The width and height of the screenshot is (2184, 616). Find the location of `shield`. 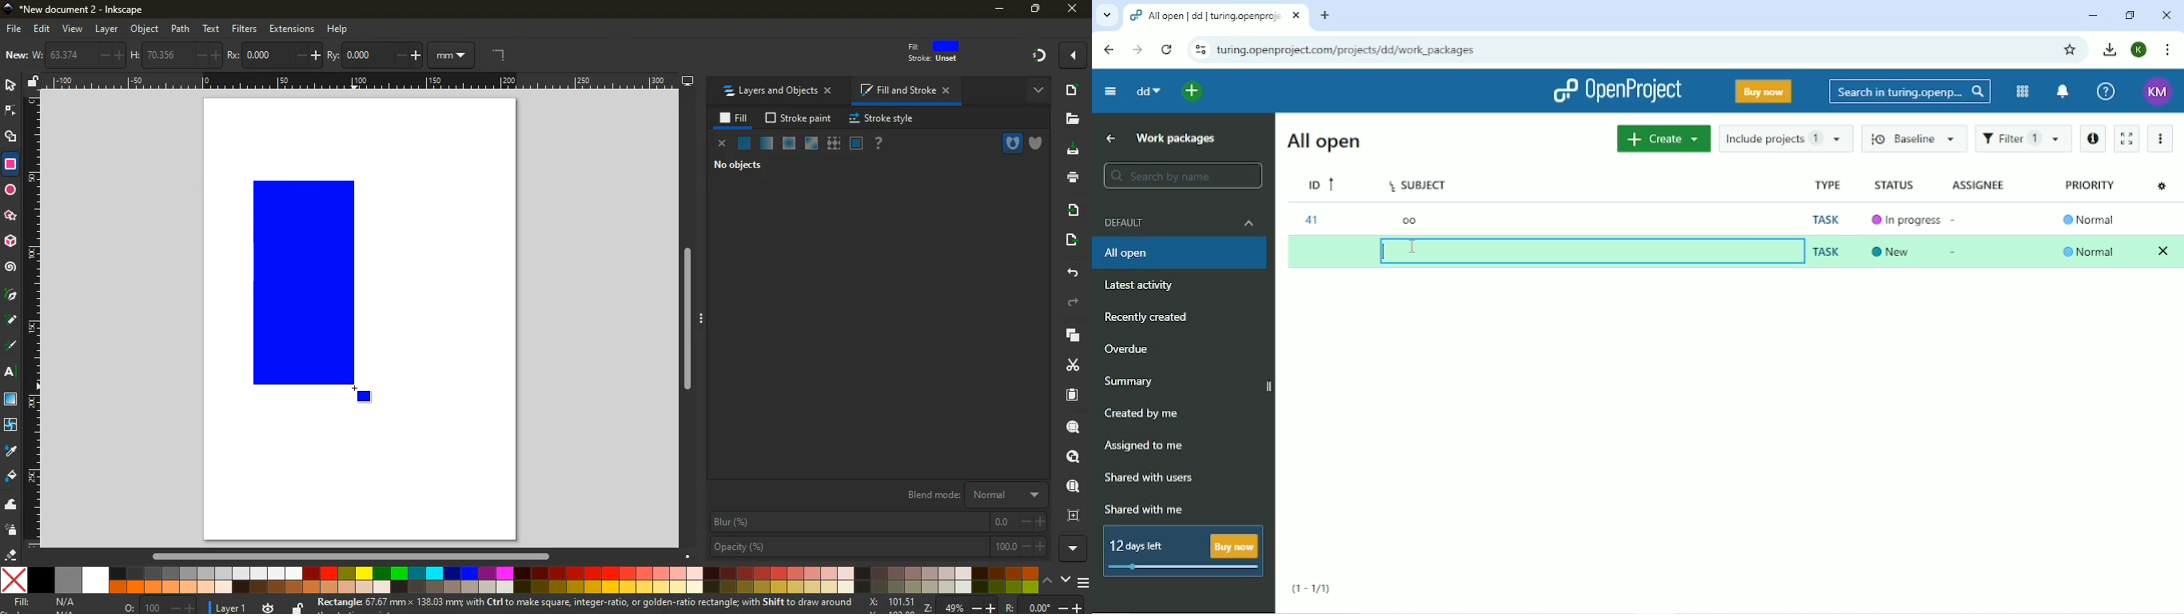

shield is located at coordinates (1034, 143).